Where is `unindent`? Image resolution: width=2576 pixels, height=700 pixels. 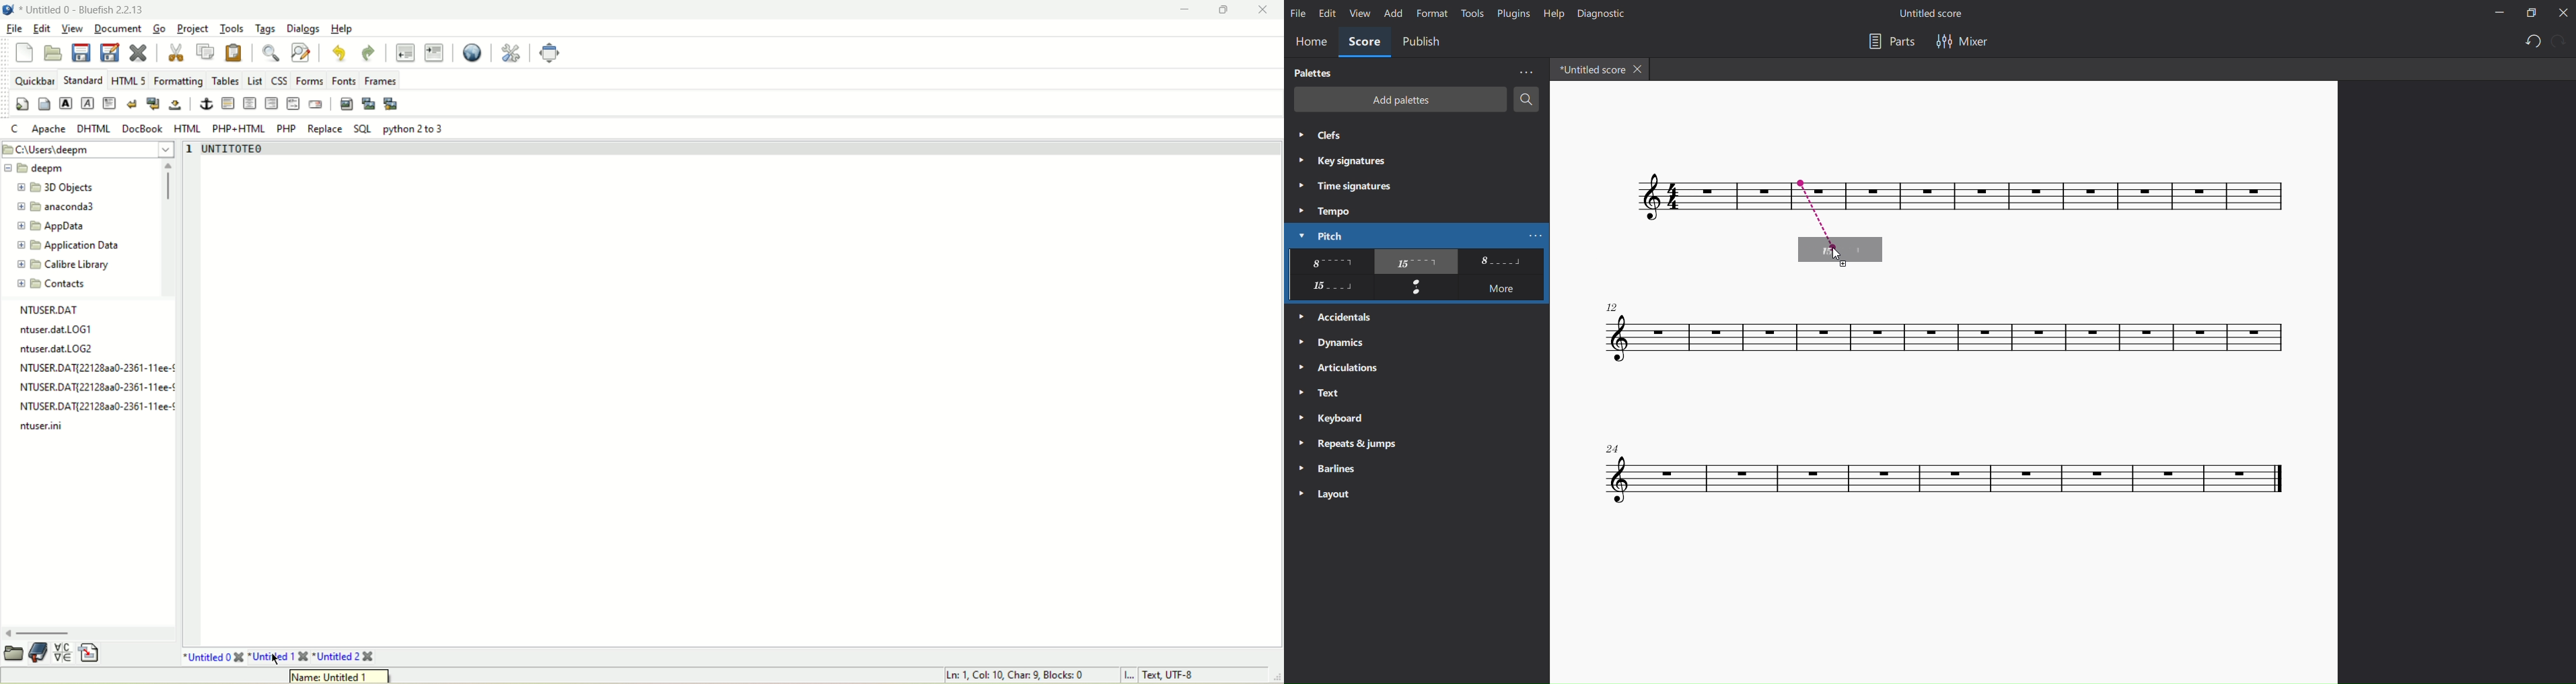
unindent is located at coordinates (404, 53).